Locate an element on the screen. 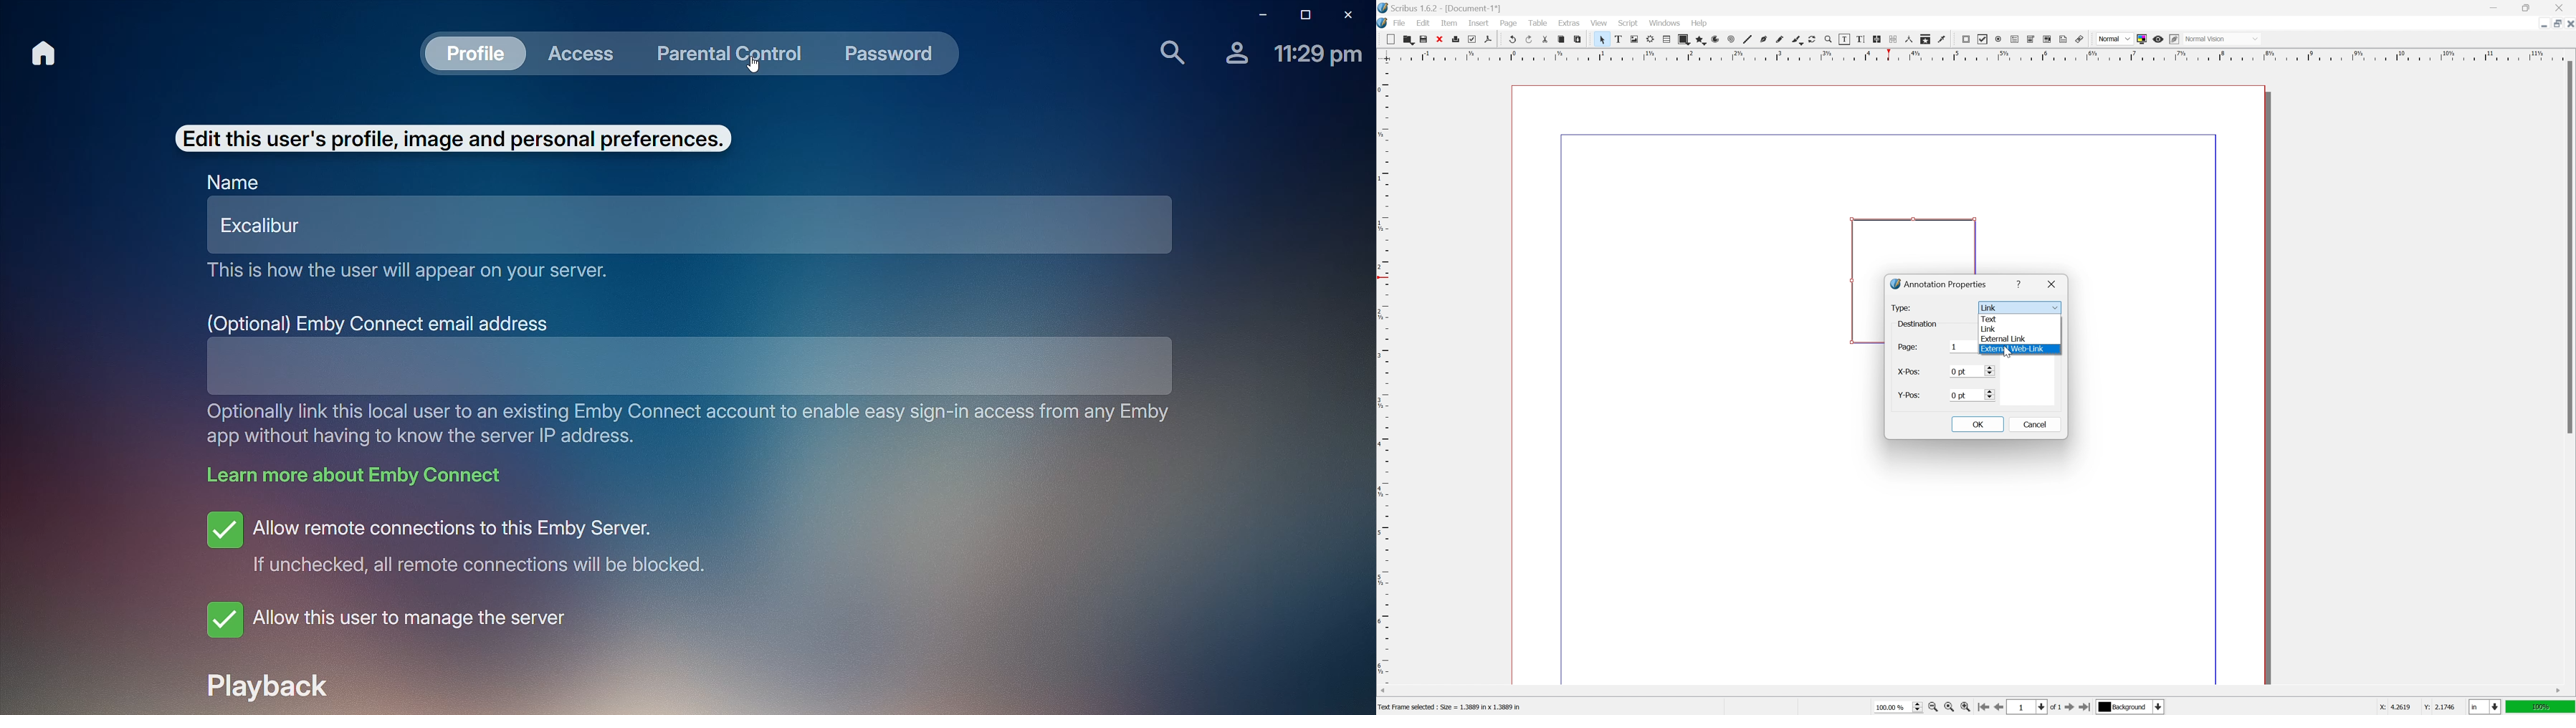 The image size is (2576, 728). File is located at coordinates (1400, 23).